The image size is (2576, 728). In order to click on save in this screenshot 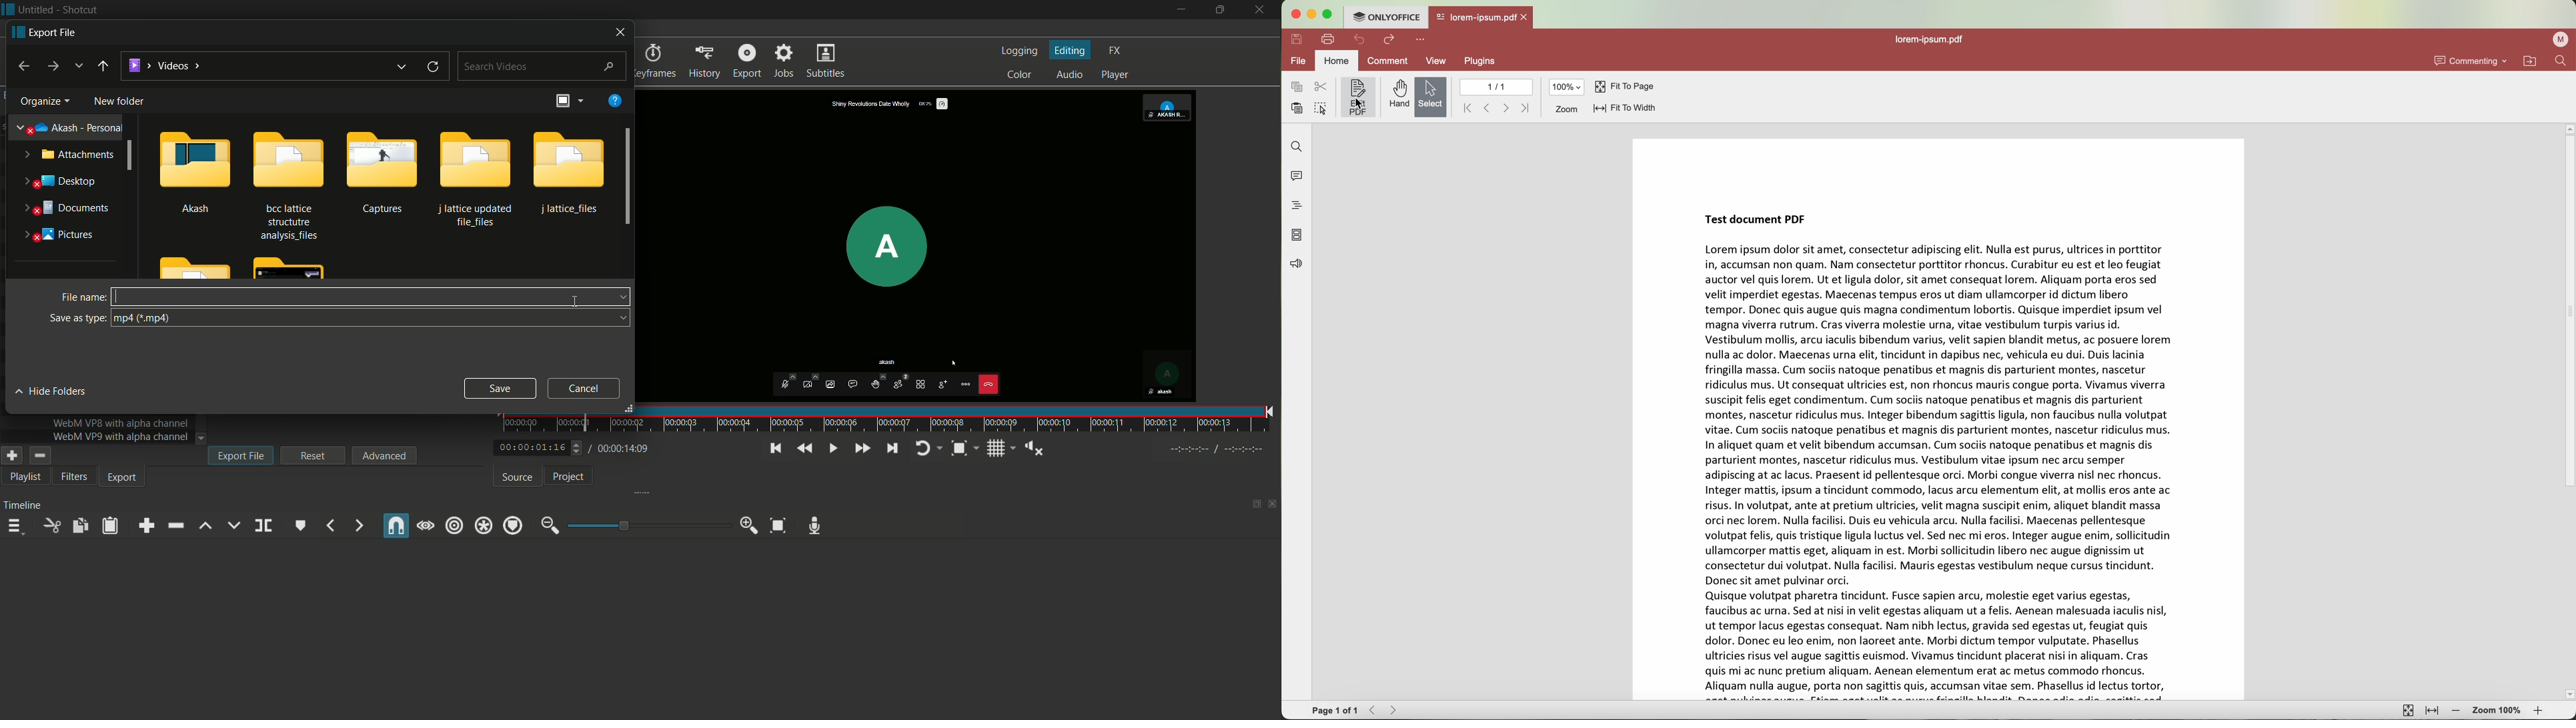, I will do `click(499, 388)`.